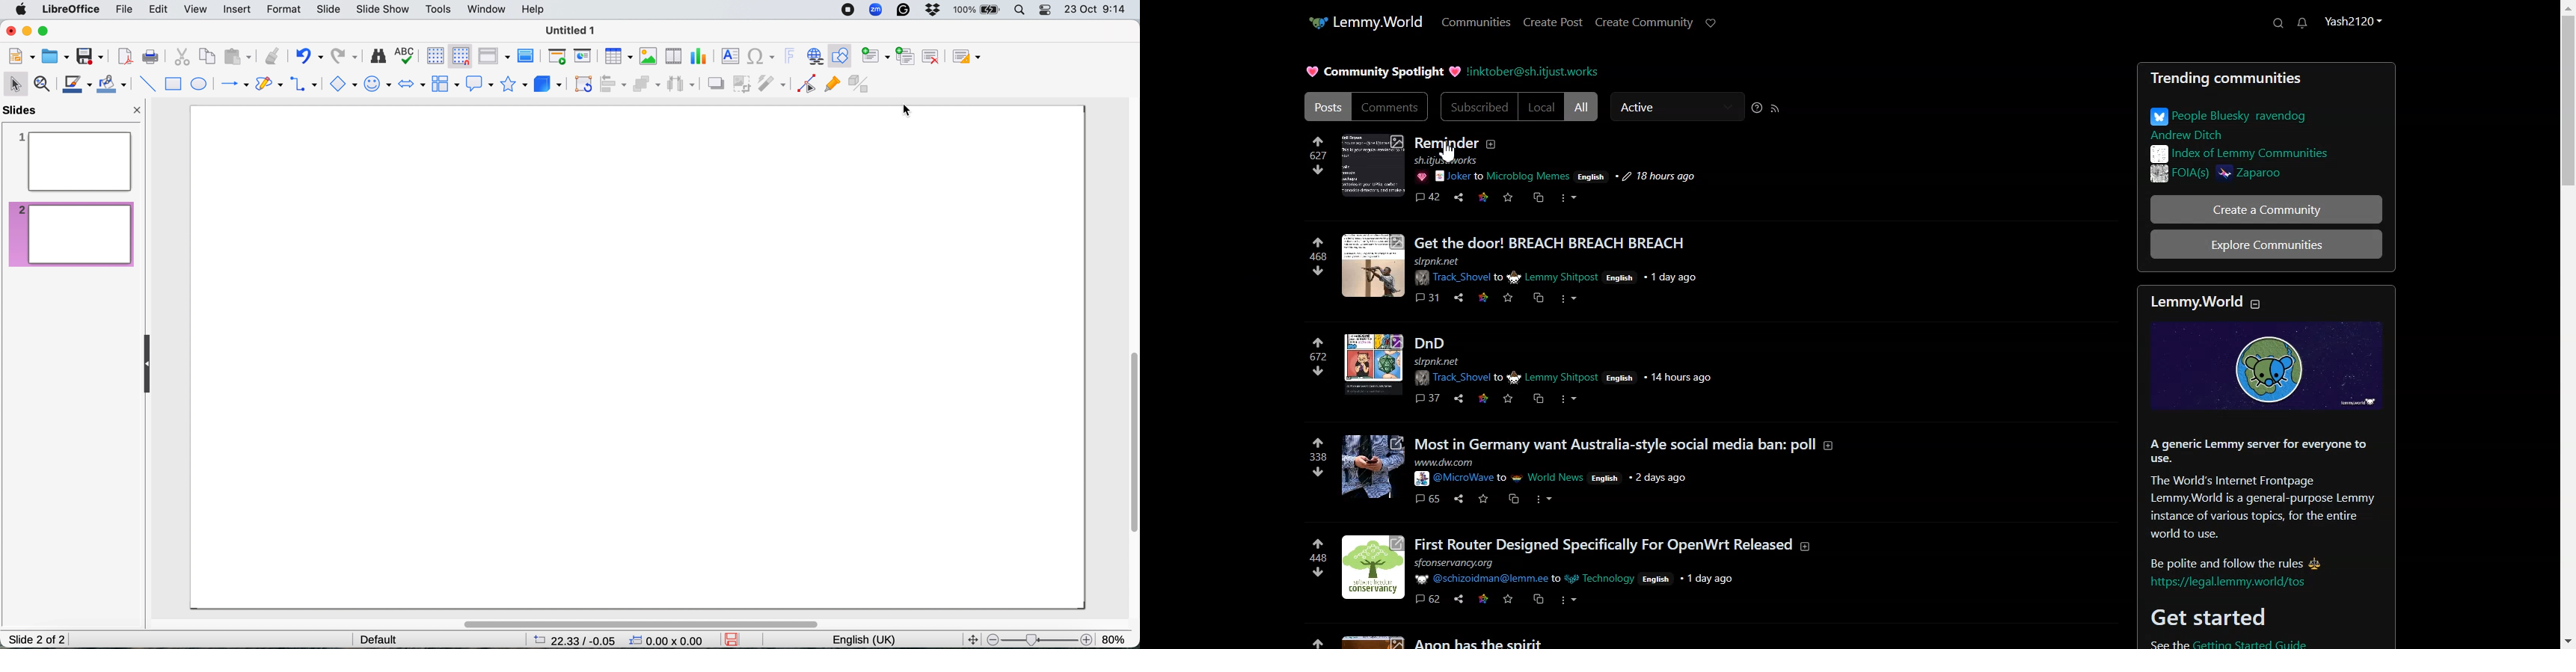 This screenshot has height=672, width=2576. What do you see at coordinates (582, 57) in the screenshot?
I see `start from current slide` at bounding box center [582, 57].